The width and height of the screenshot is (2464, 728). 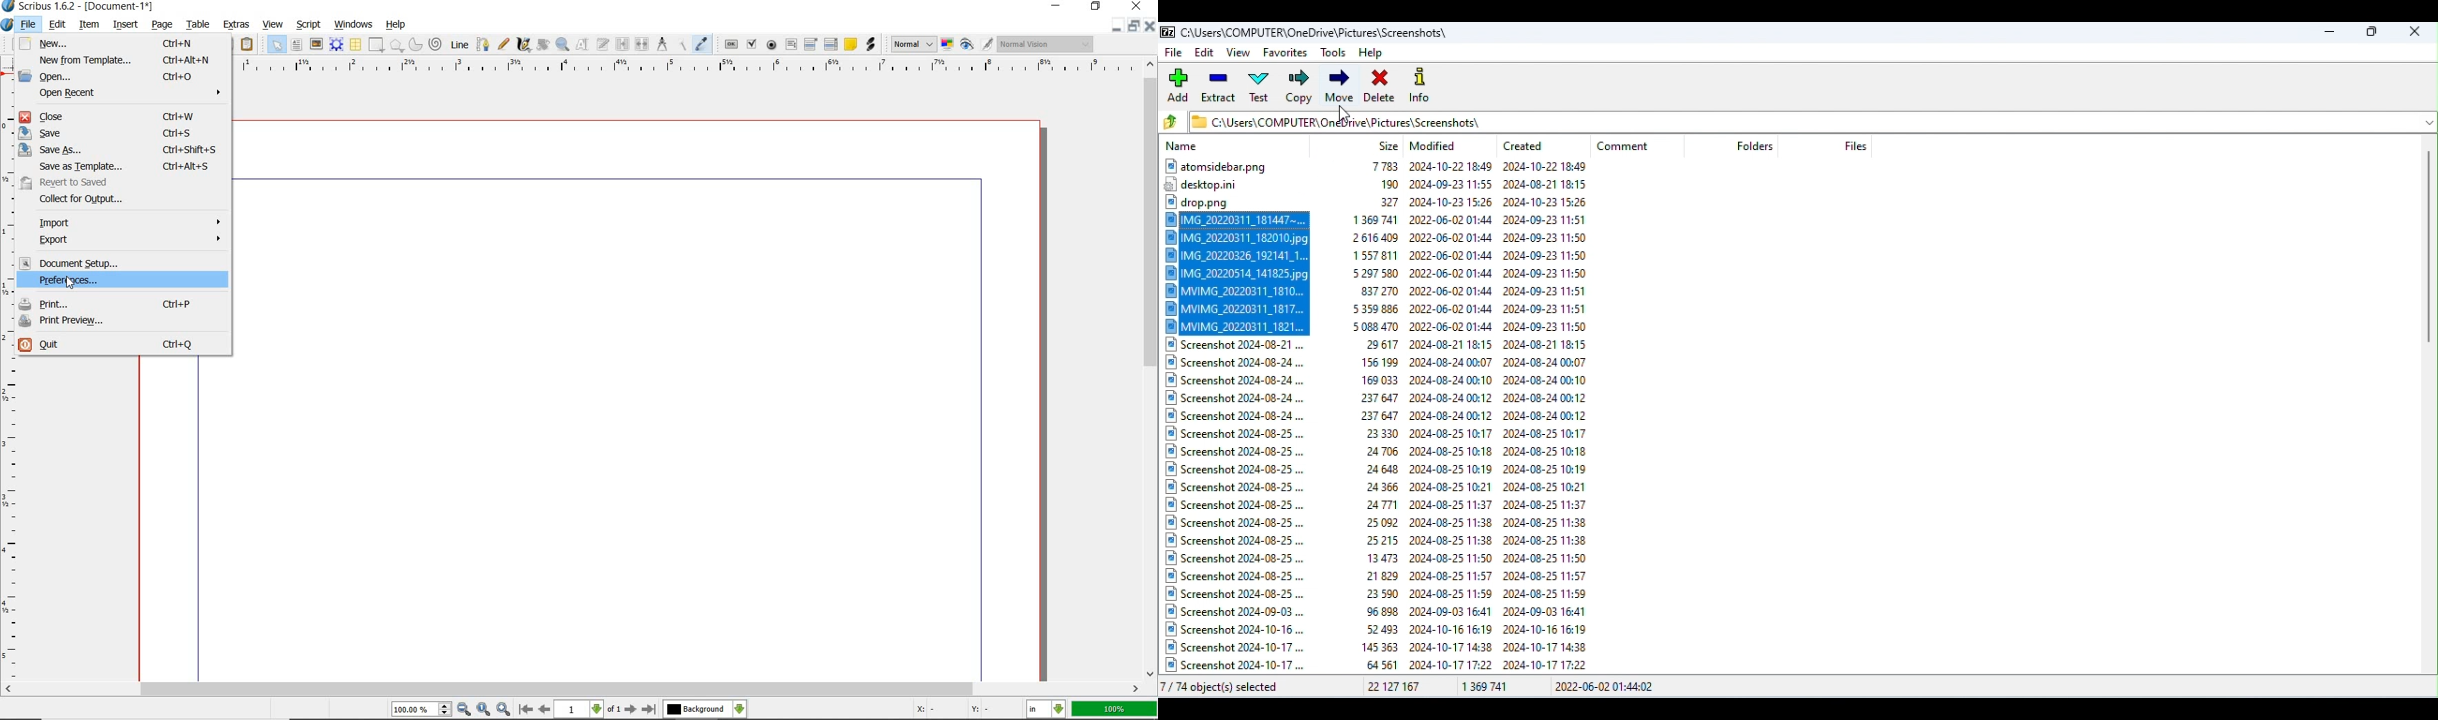 I want to click on coordinates, so click(x=959, y=712).